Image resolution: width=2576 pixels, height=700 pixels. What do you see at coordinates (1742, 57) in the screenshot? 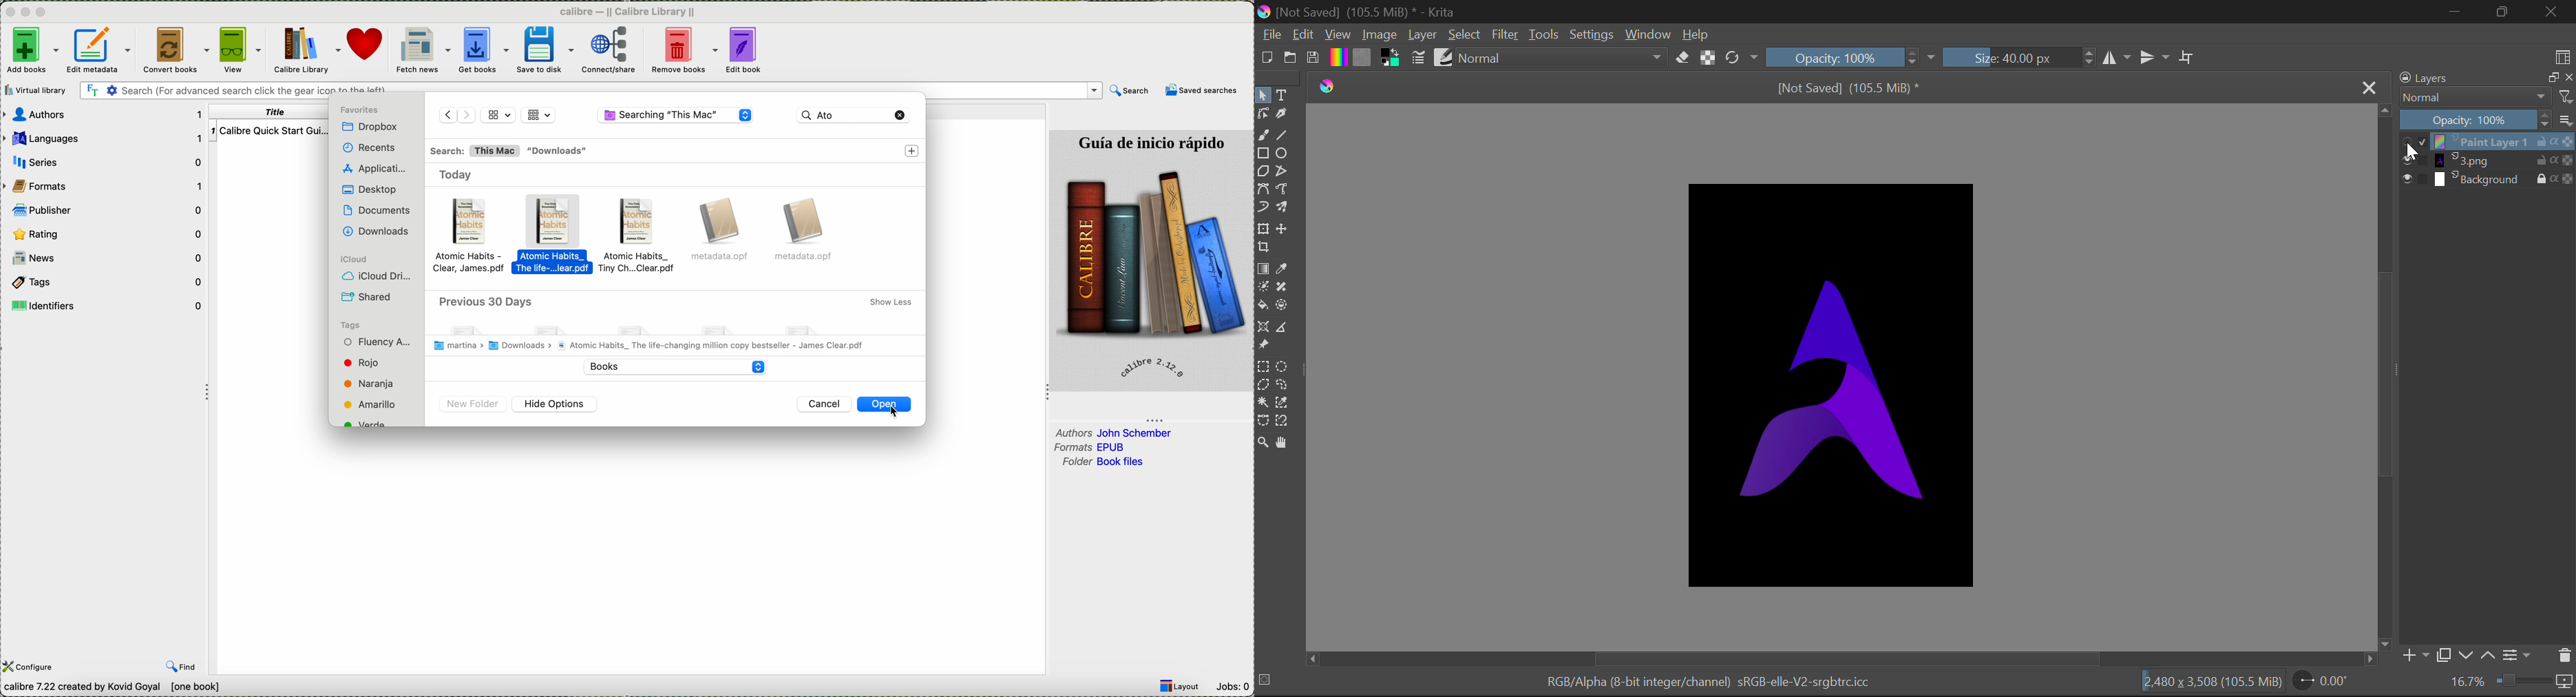
I see `Rotation` at bounding box center [1742, 57].